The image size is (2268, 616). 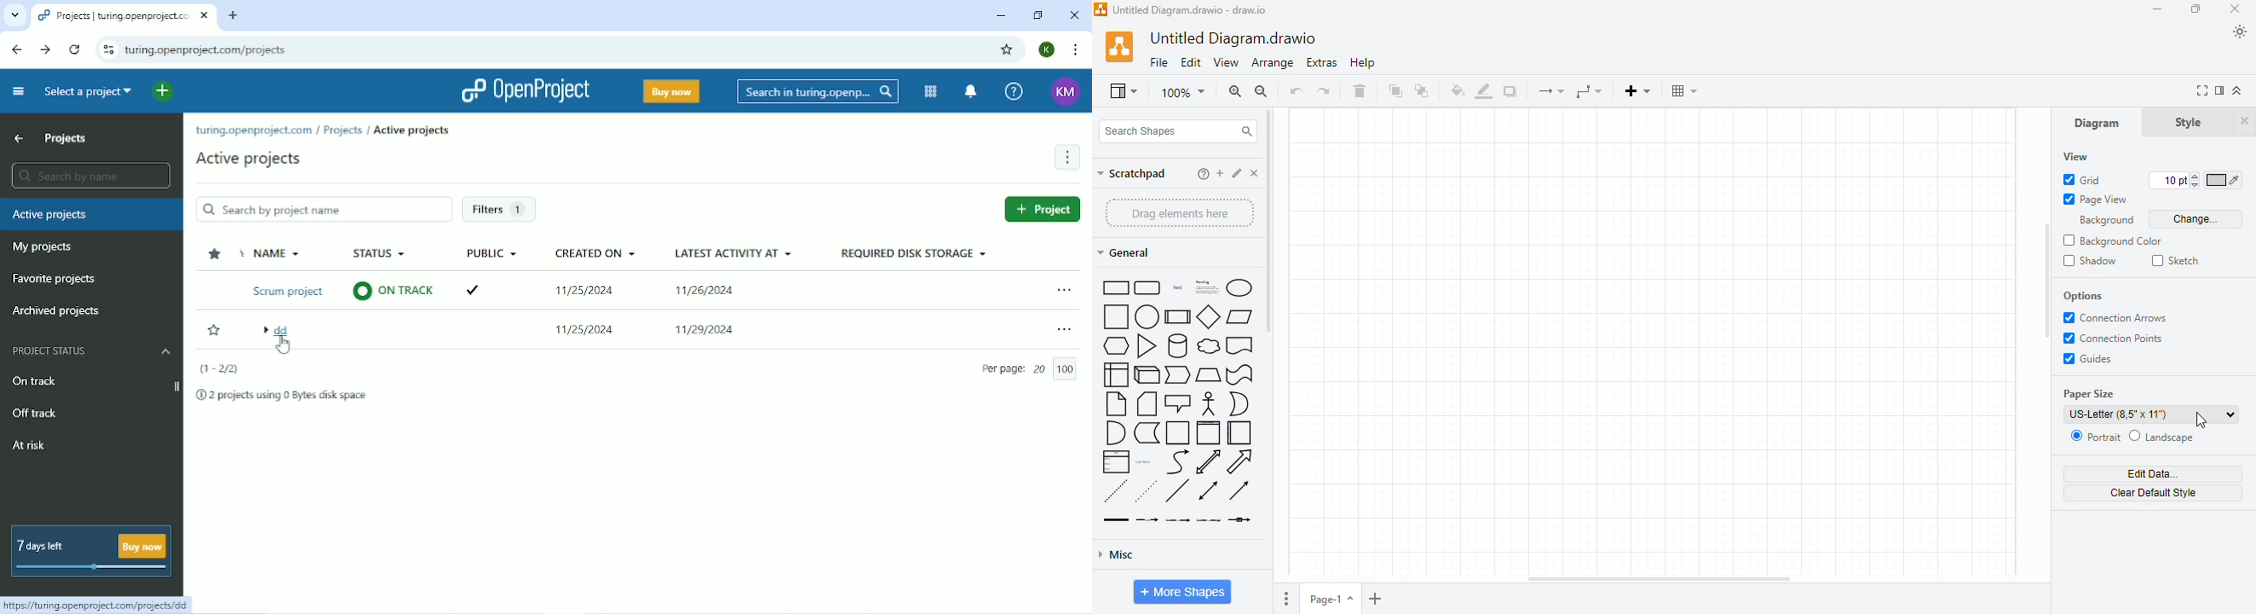 What do you see at coordinates (730, 251) in the screenshot?
I see `Latest activity at` at bounding box center [730, 251].